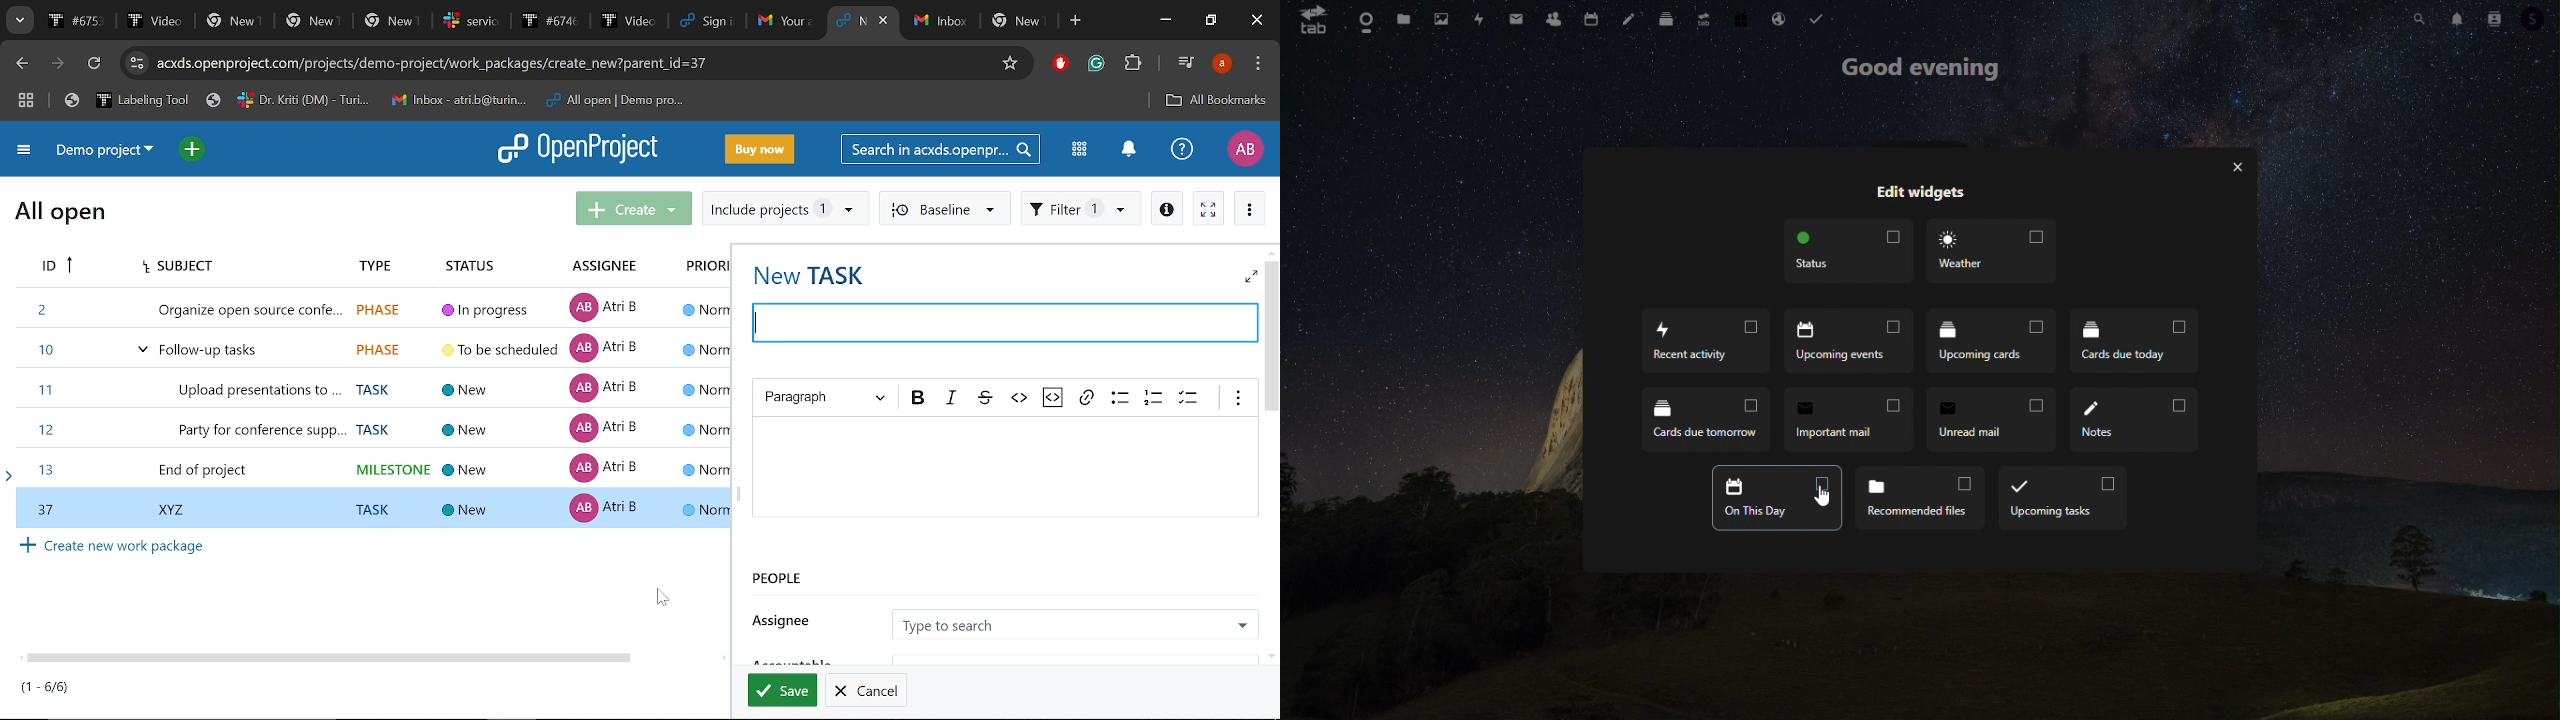  What do you see at coordinates (1210, 21) in the screenshot?
I see `Restore down` at bounding box center [1210, 21].